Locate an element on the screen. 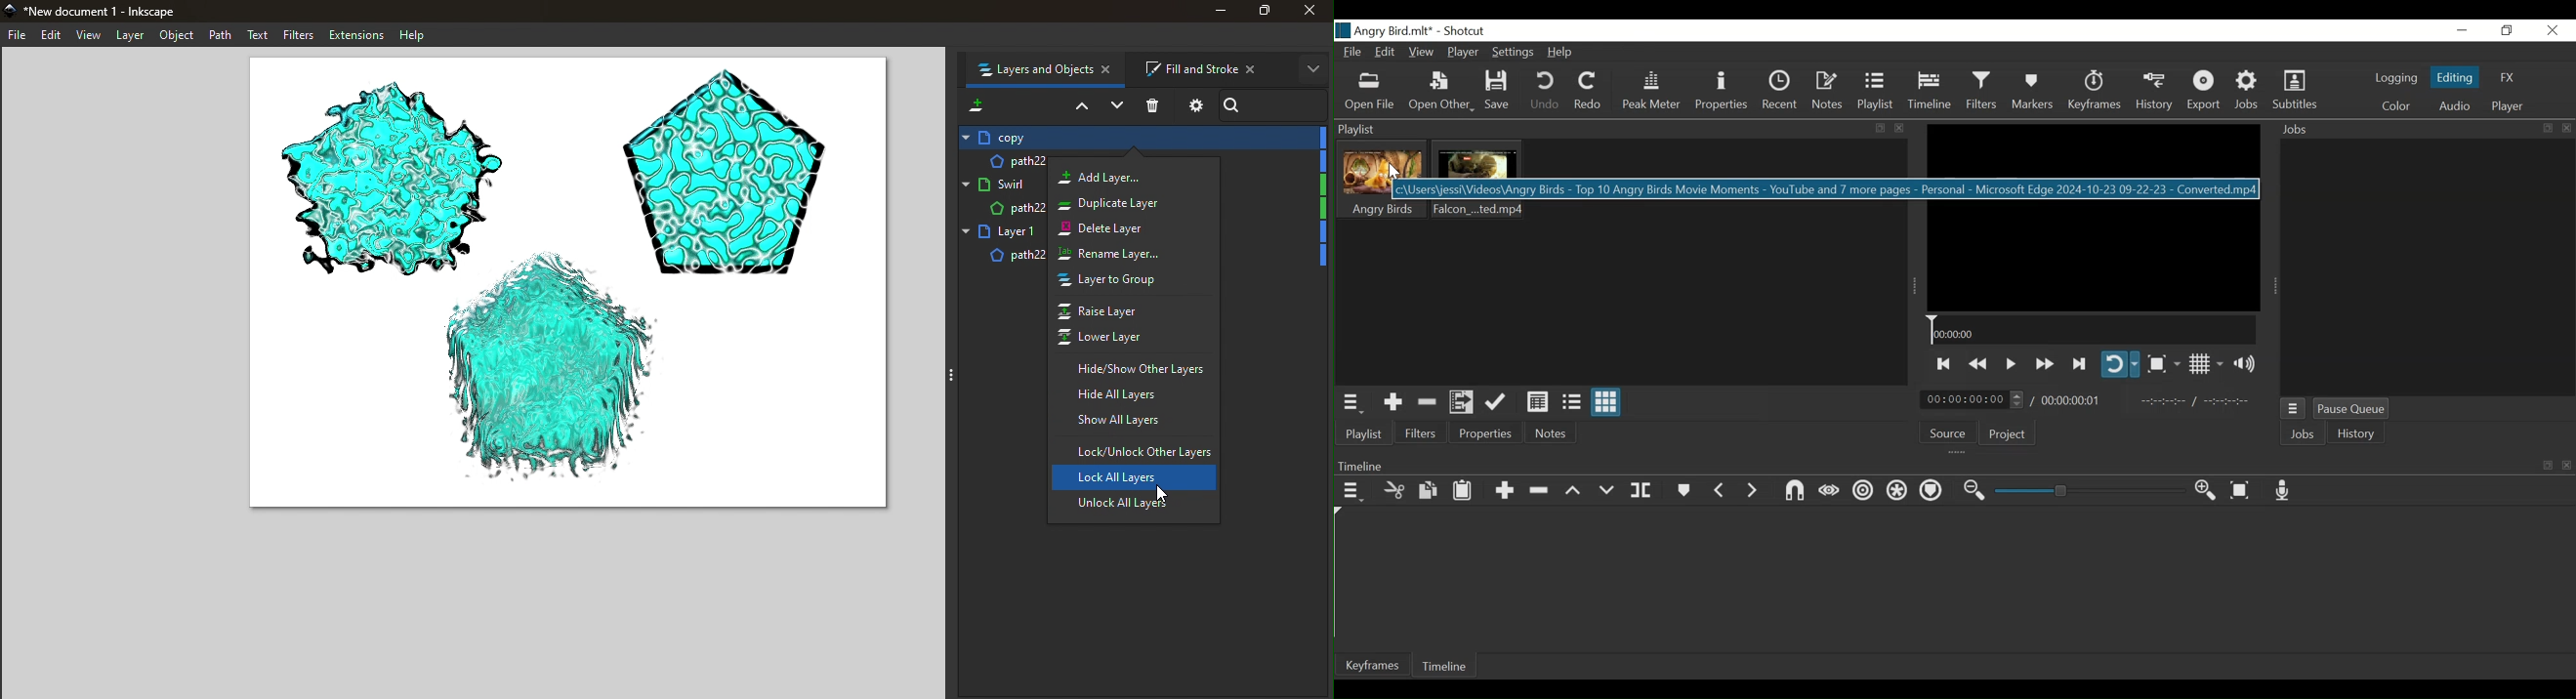 The image size is (2576, 700). Minimize is located at coordinates (1211, 14).